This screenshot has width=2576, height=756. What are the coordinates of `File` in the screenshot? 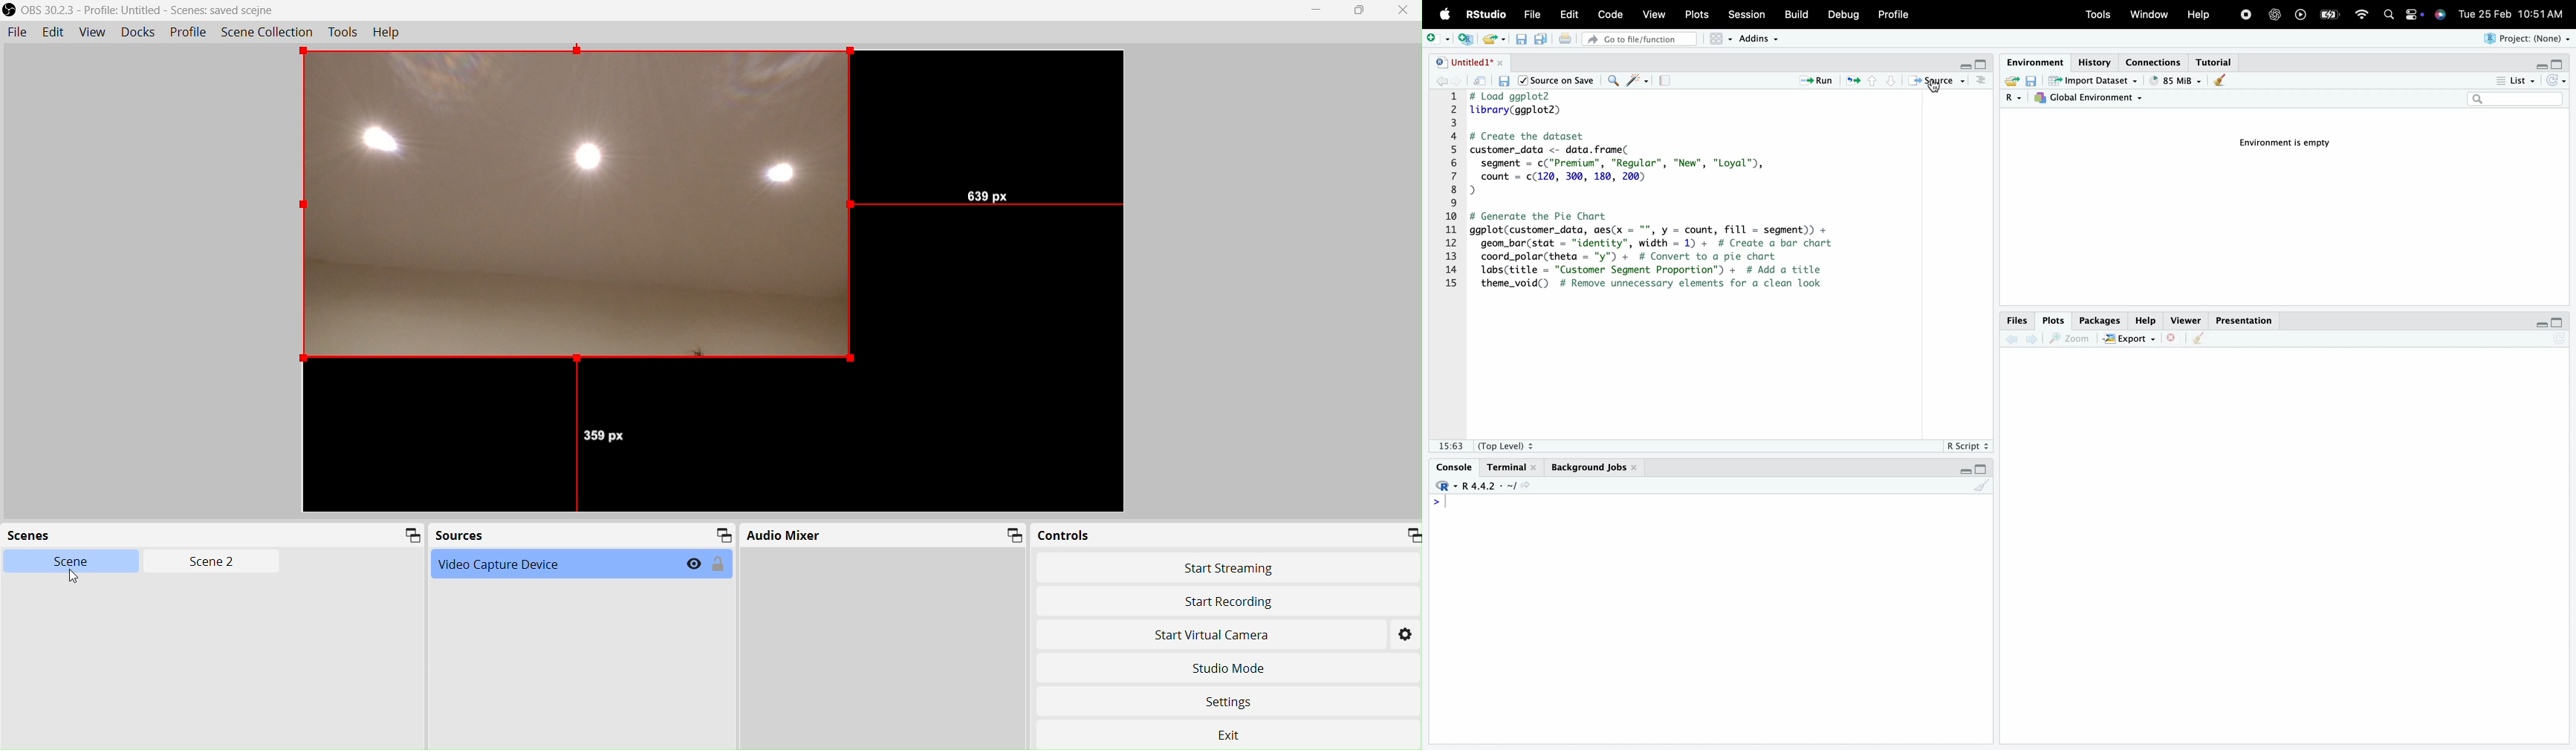 It's located at (1535, 15).